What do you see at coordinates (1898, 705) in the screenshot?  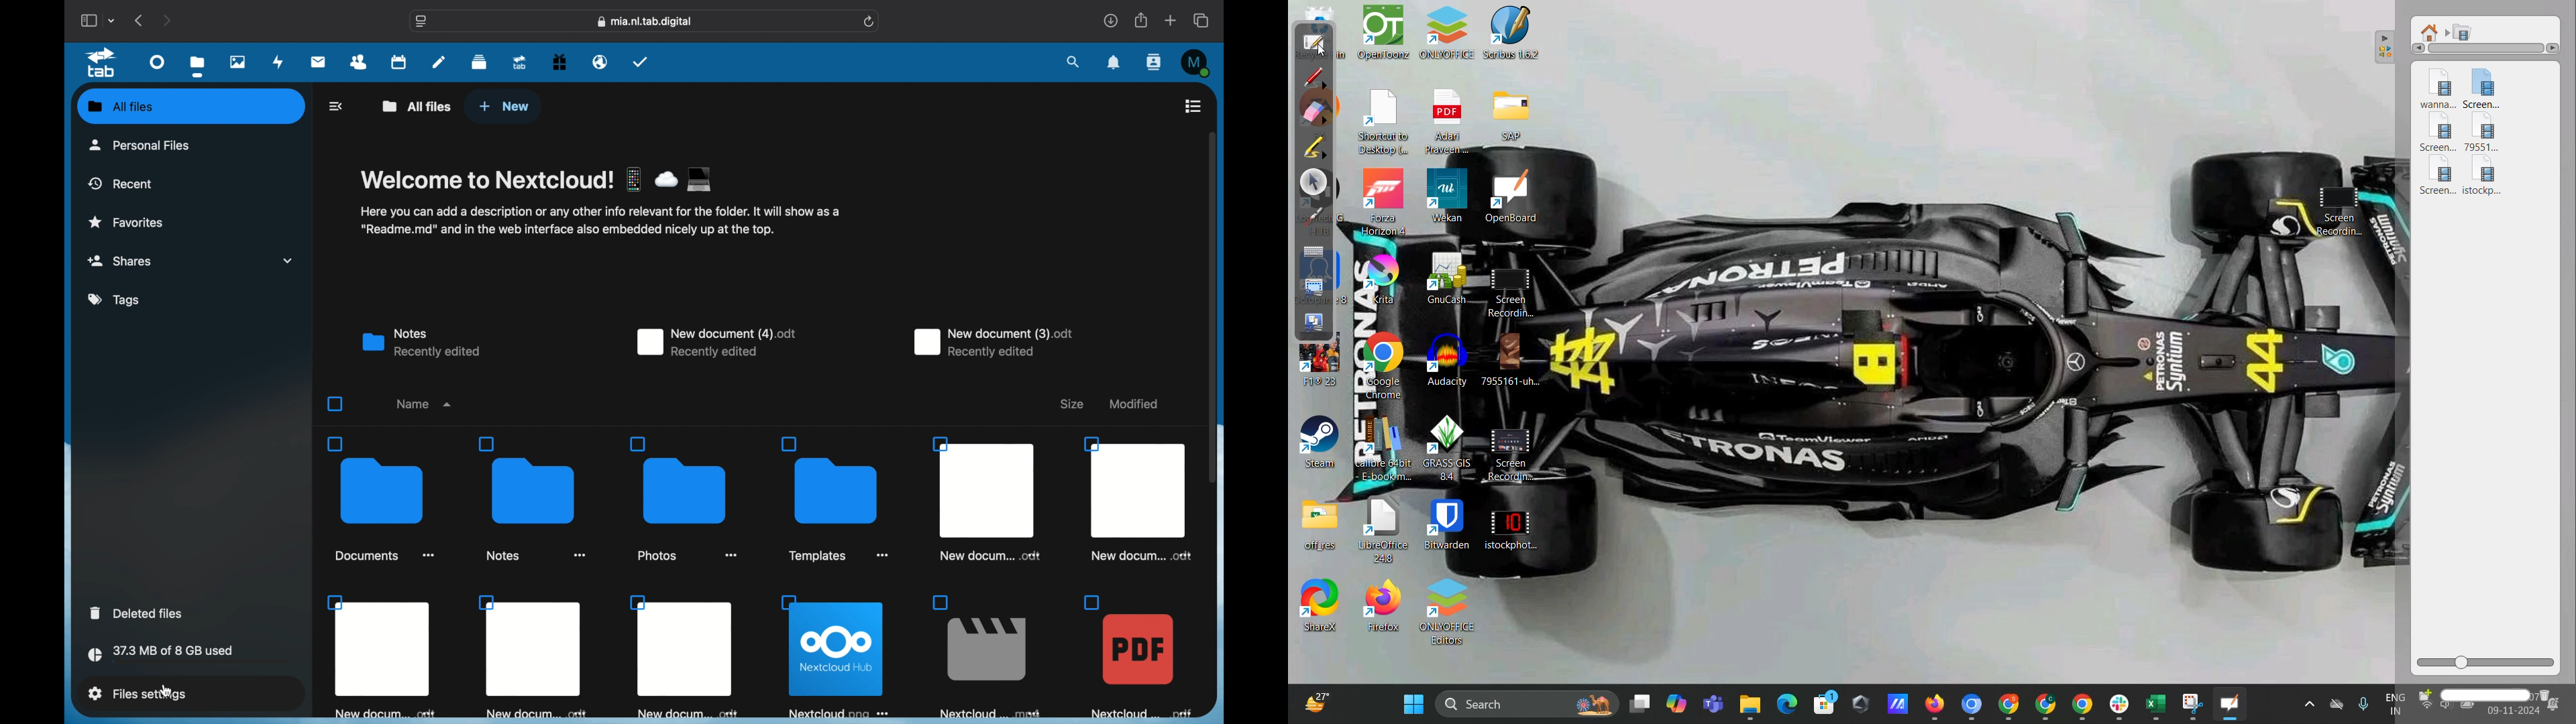 I see `shortcut on desktop taskbar` at bounding box center [1898, 705].